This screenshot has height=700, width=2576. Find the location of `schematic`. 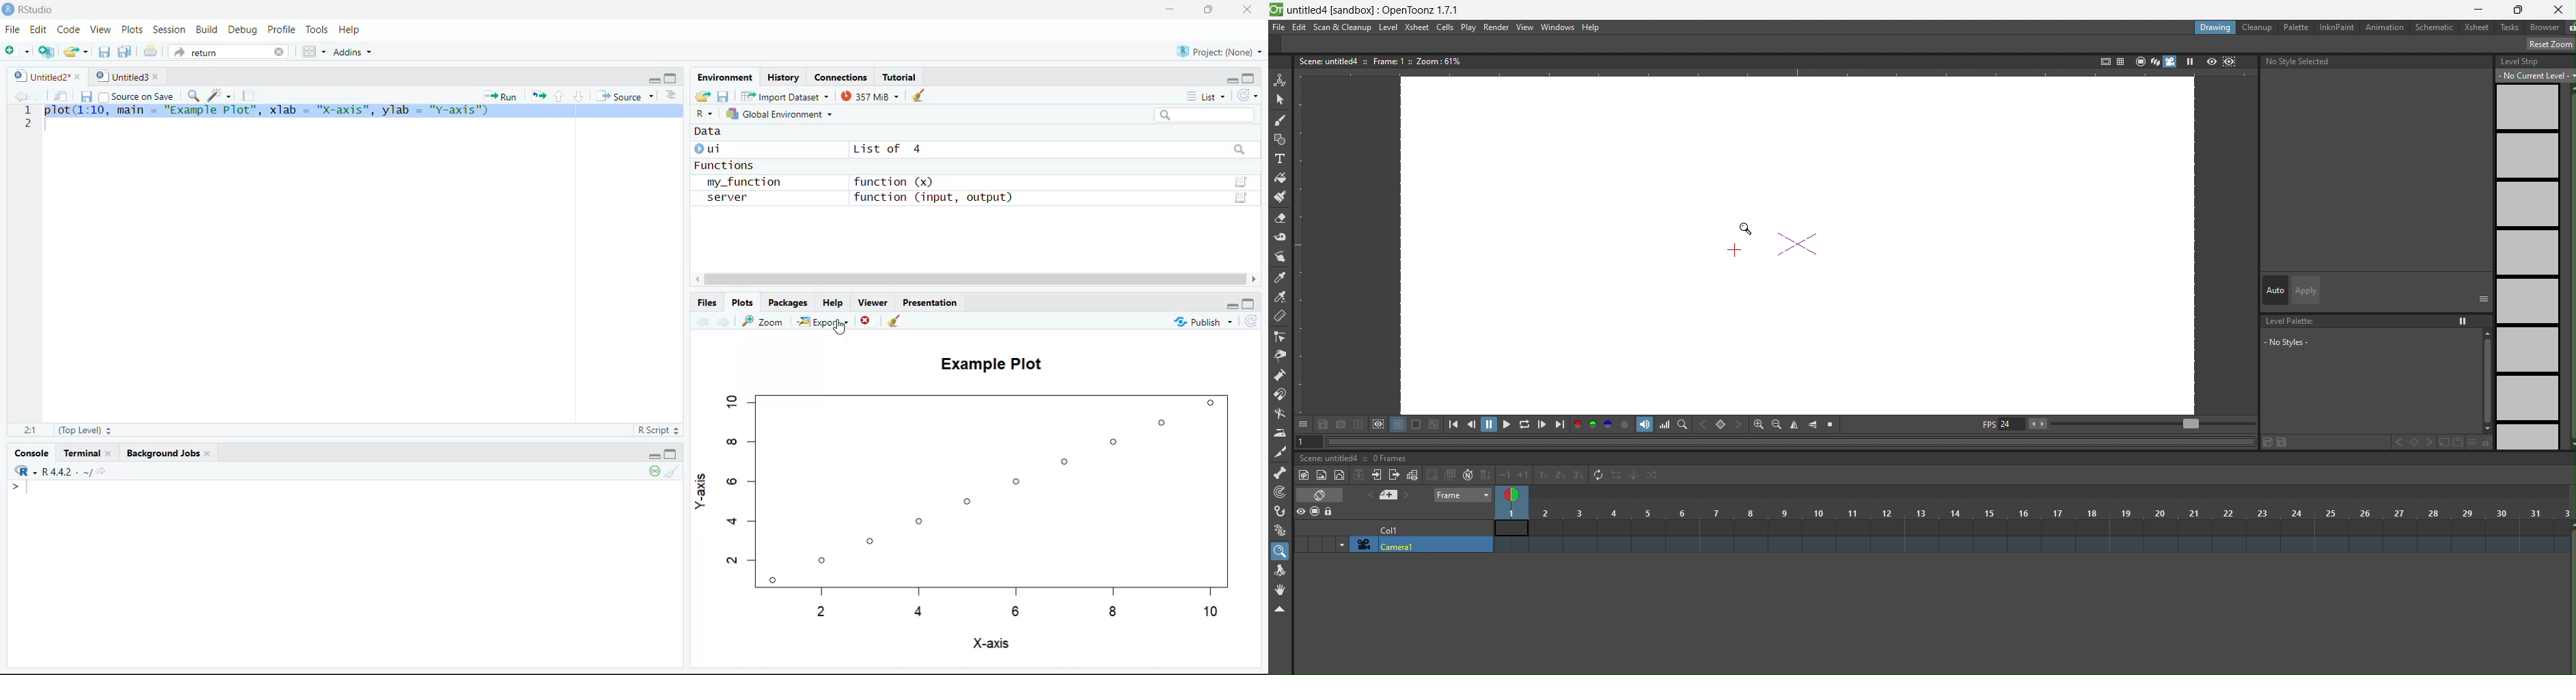

schematic is located at coordinates (2435, 27).